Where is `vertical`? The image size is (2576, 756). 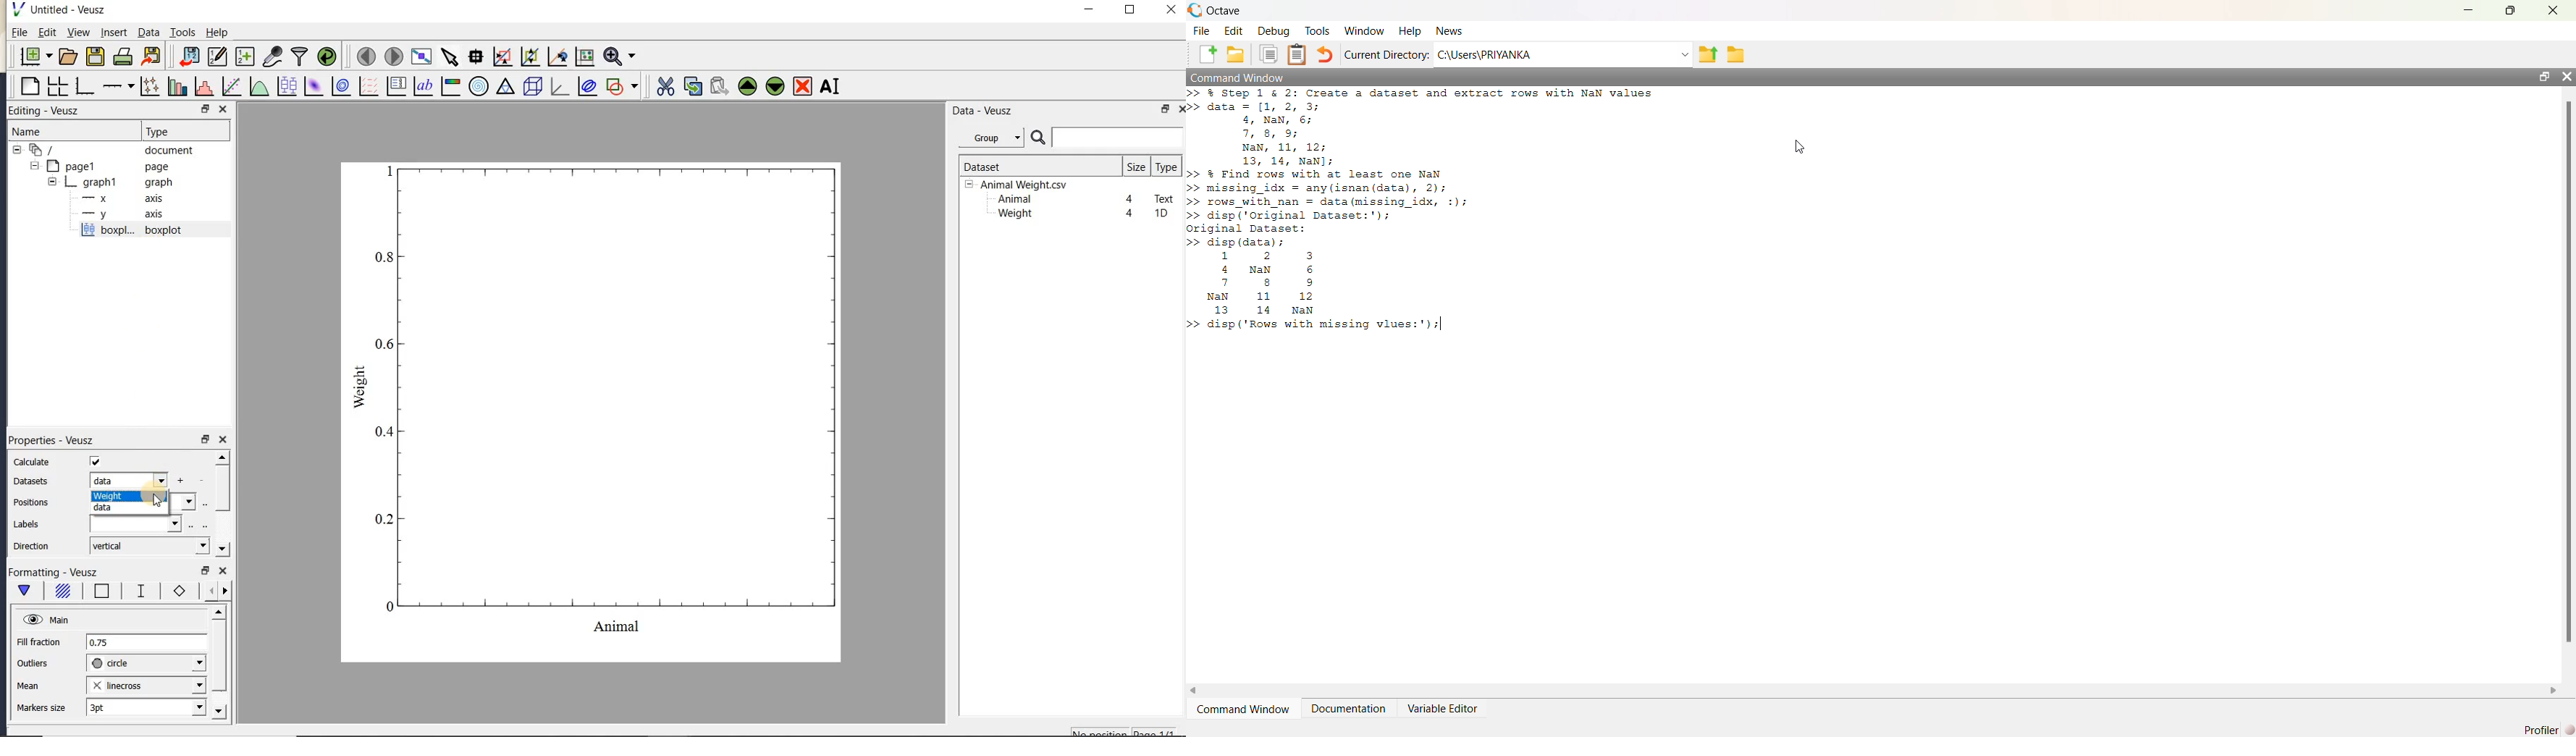
vertical is located at coordinates (148, 546).